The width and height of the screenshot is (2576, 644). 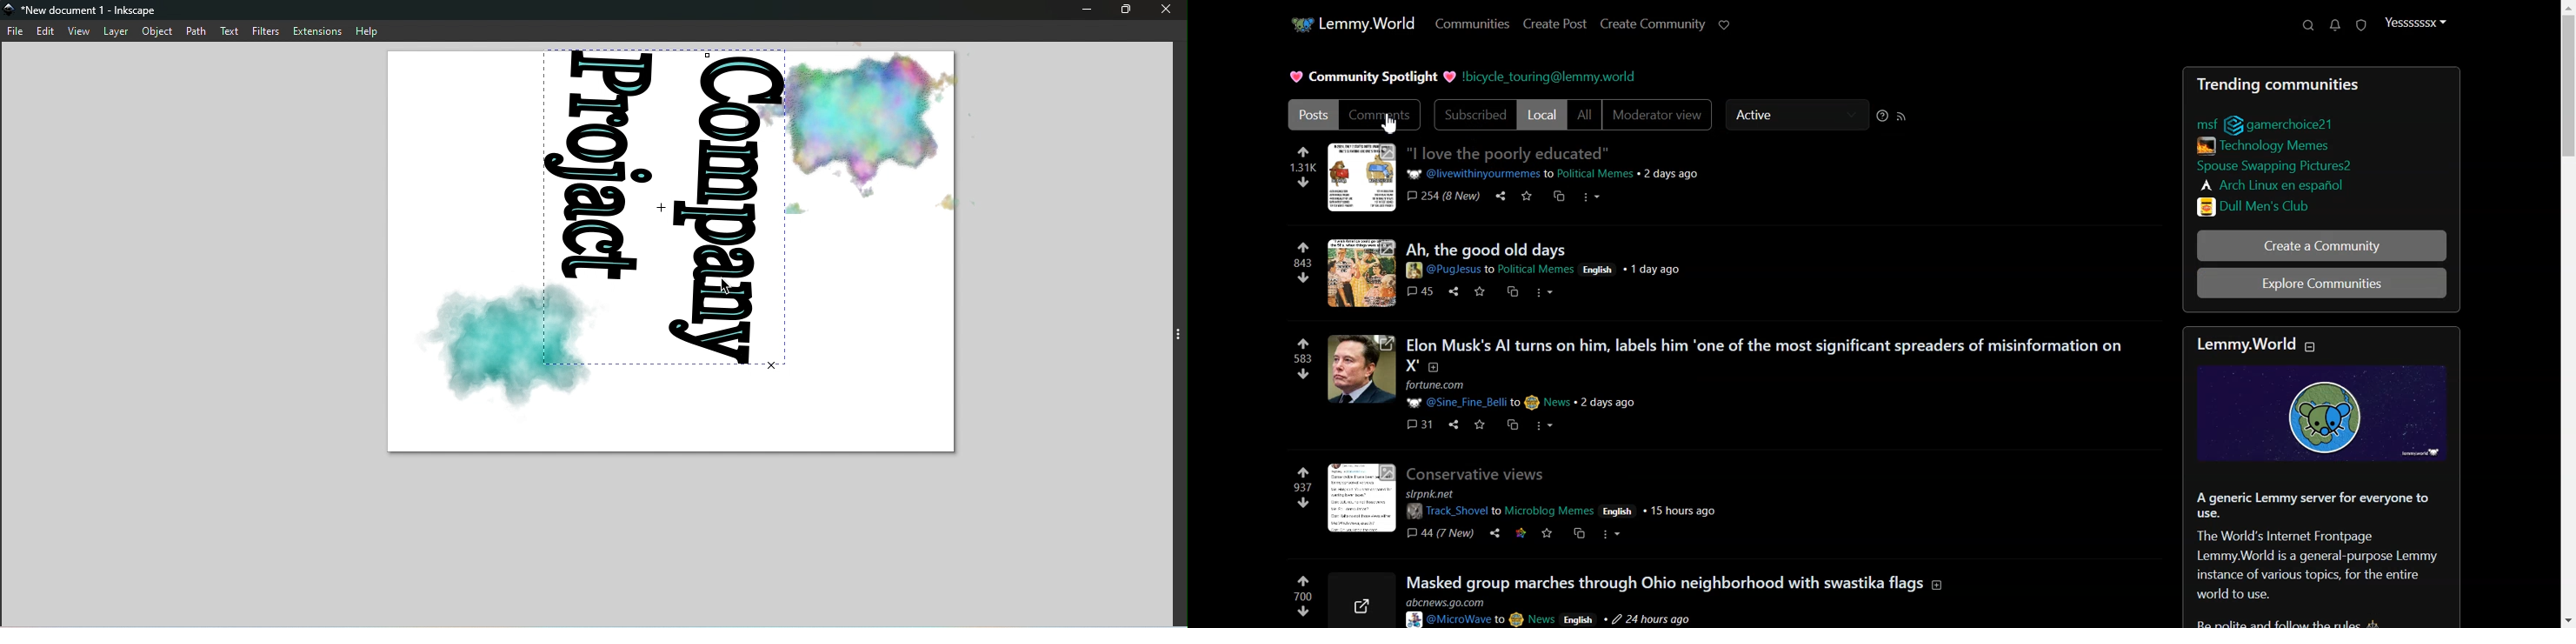 What do you see at coordinates (1304, 152) in the screenshot?
I see `upvote` at bounding box center [1304, 152].